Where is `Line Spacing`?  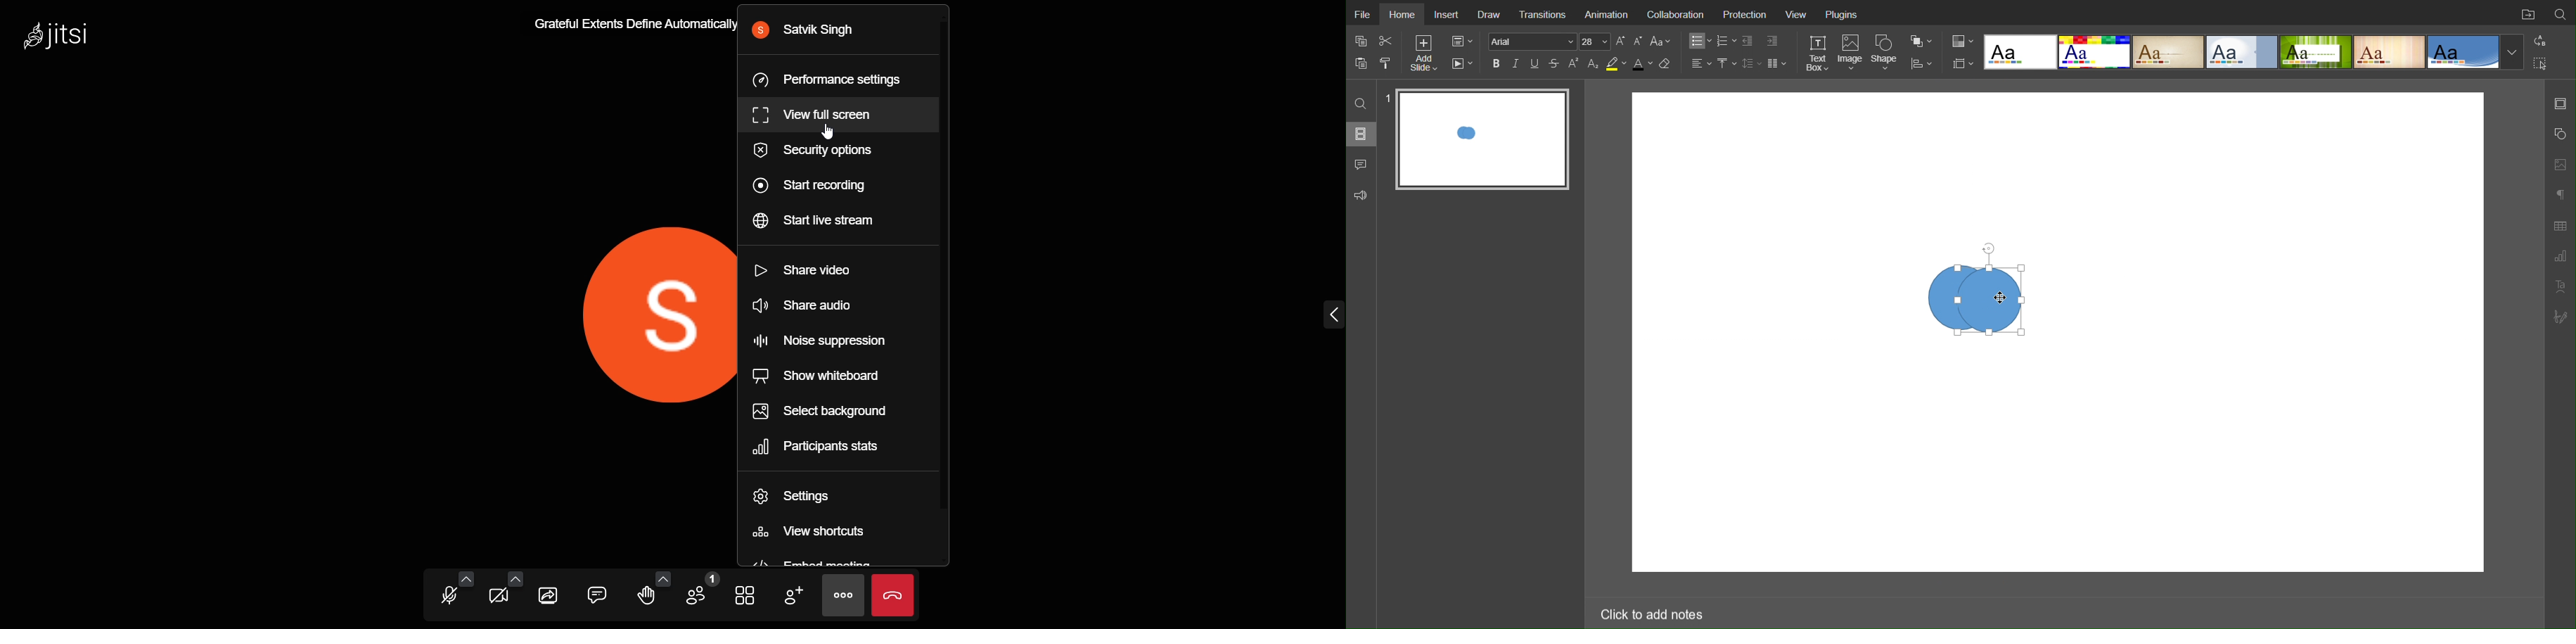
Line Spacing is located at coordinates (1751, 63).